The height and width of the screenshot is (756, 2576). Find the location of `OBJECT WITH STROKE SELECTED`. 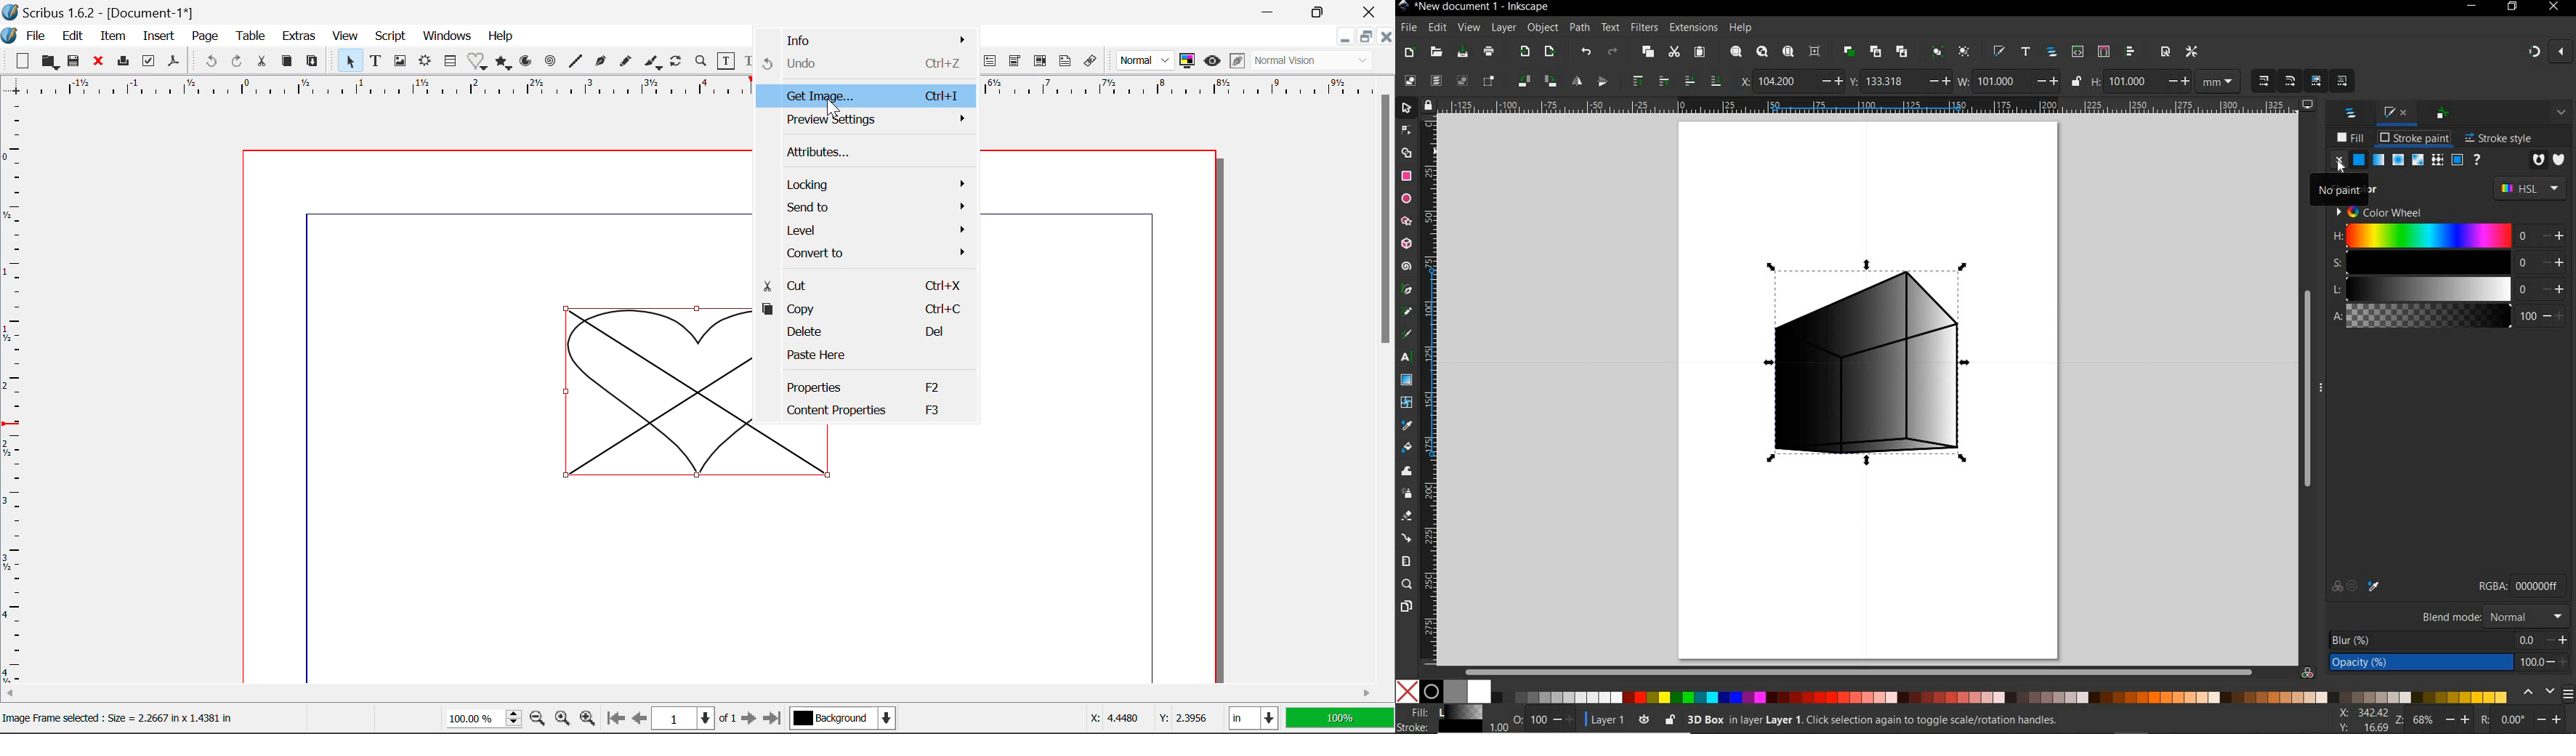

OBJECT WITH STROKE SELECTED is located at coordinates (1877, 358).